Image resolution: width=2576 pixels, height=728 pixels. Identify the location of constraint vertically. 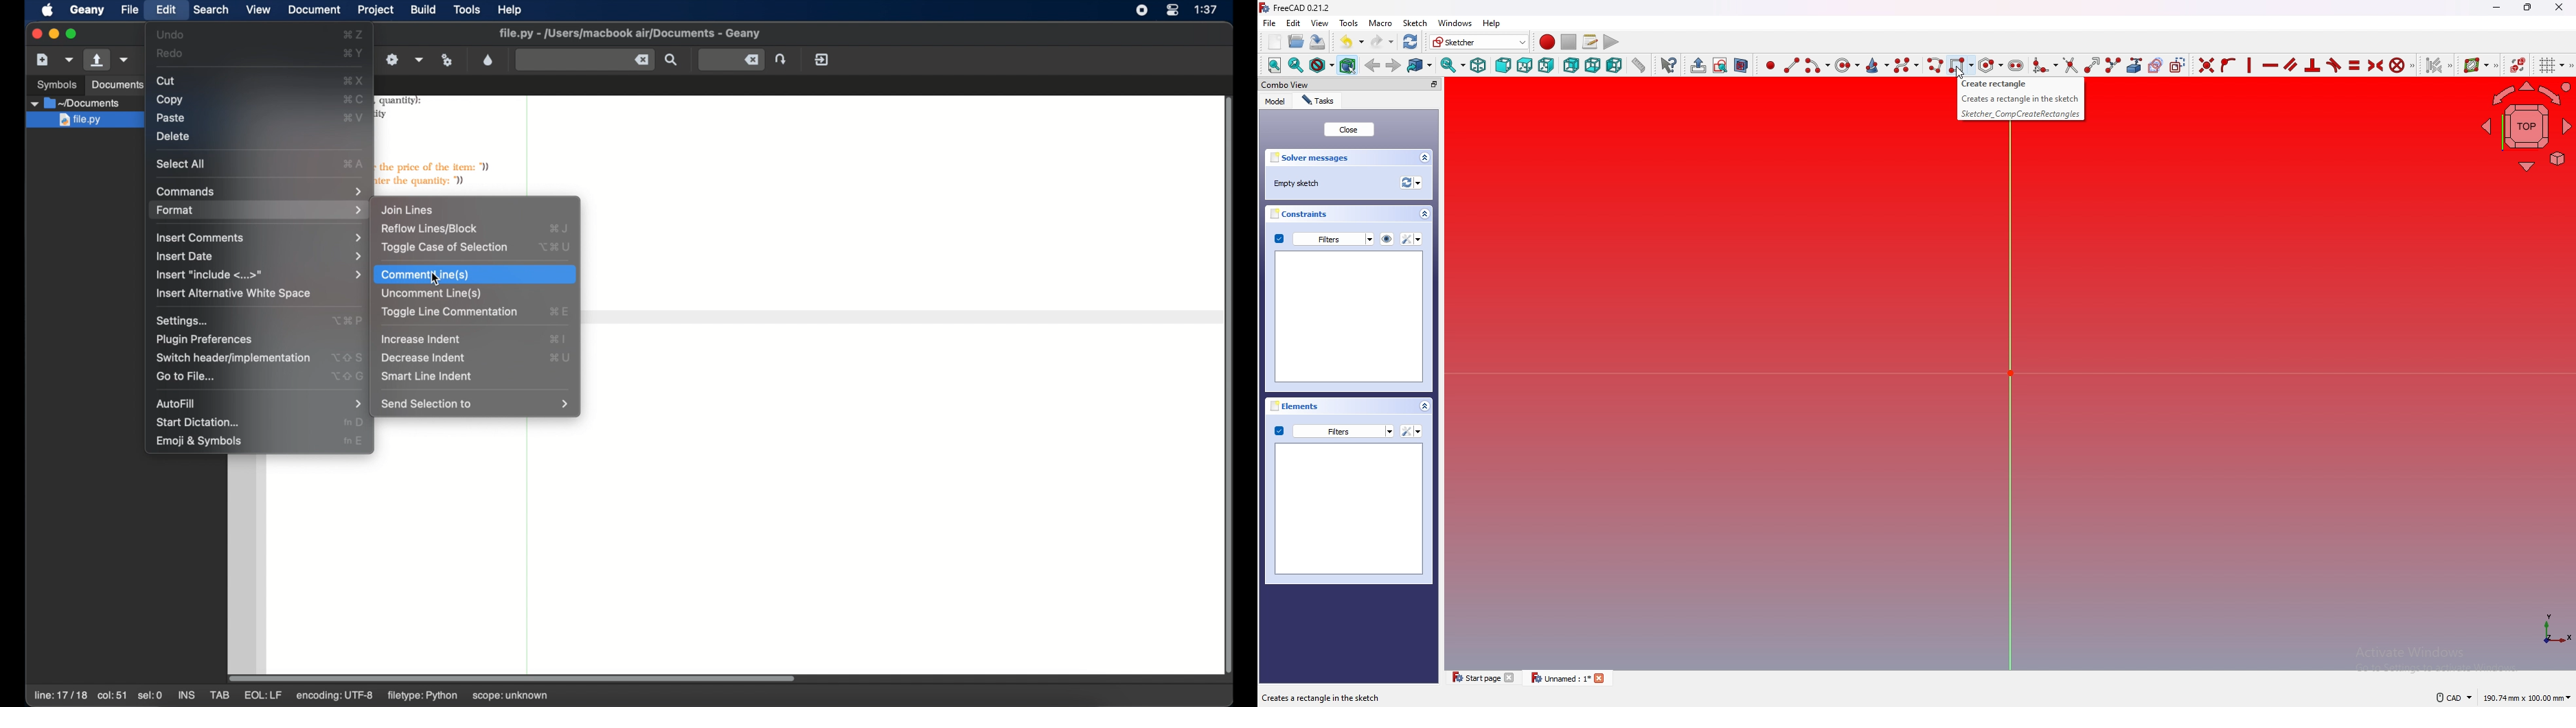
(2270, 65).